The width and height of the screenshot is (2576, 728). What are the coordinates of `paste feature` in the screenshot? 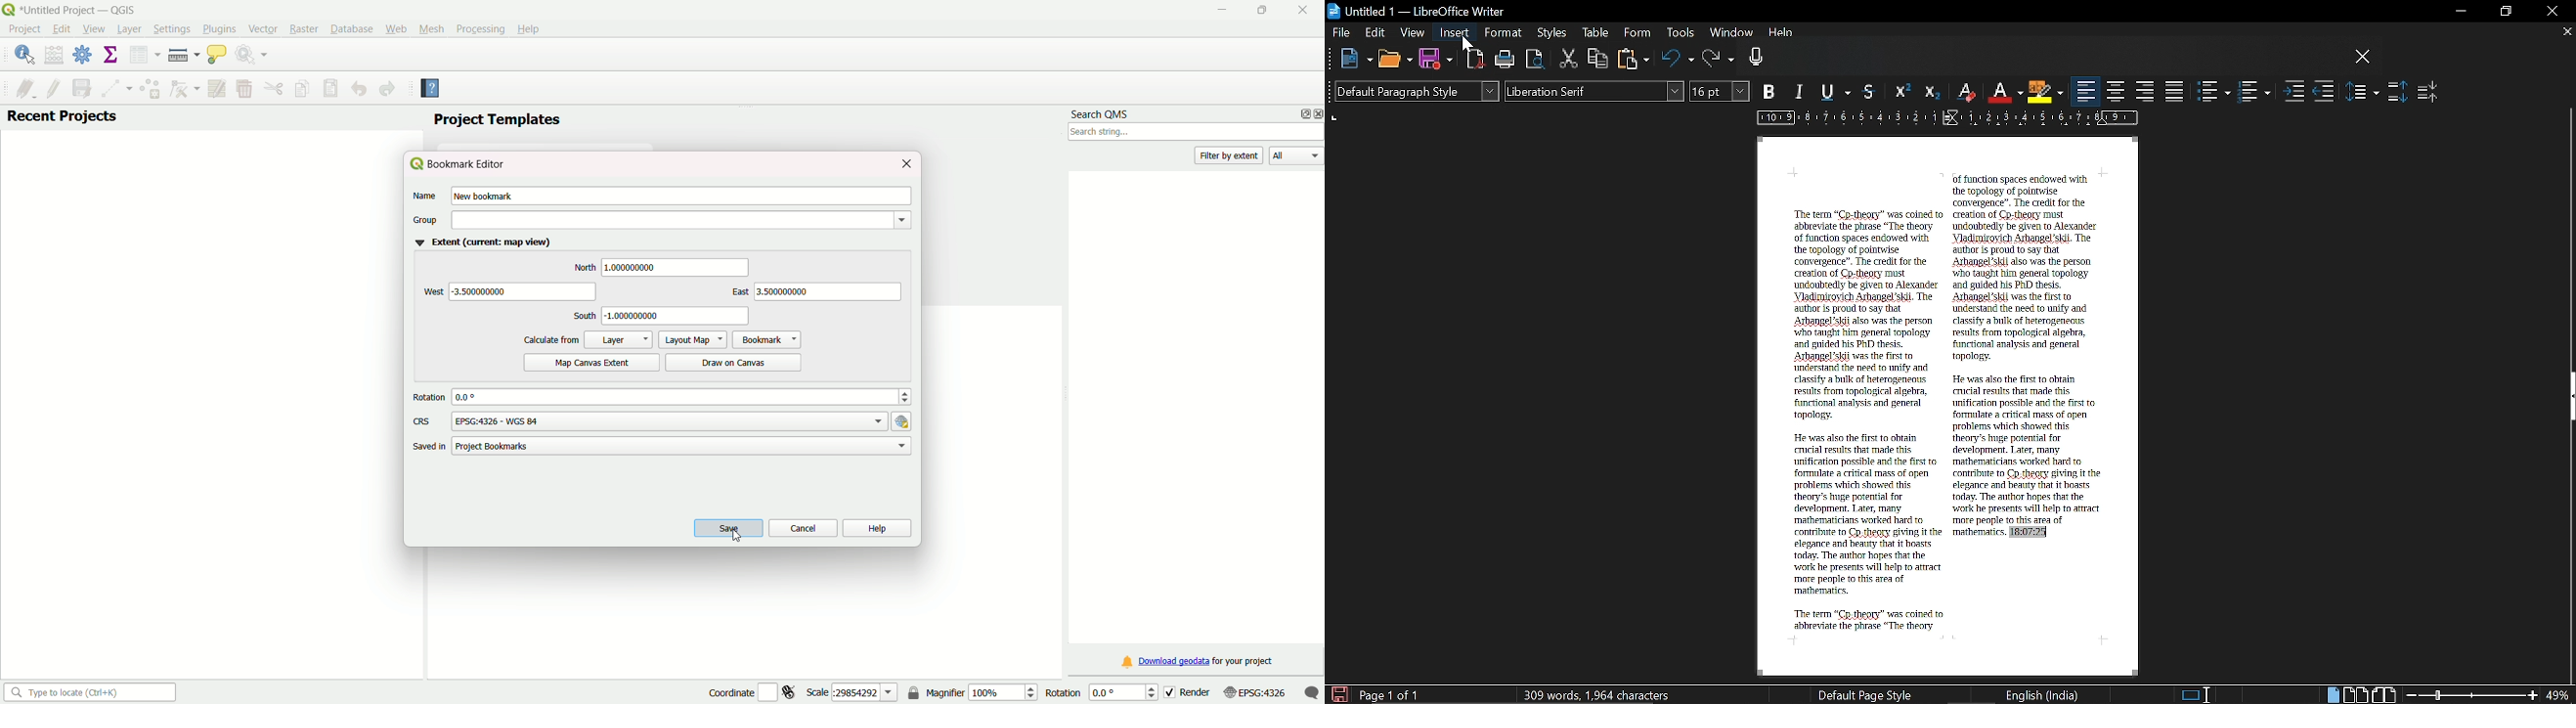 It's located at (331, 88).